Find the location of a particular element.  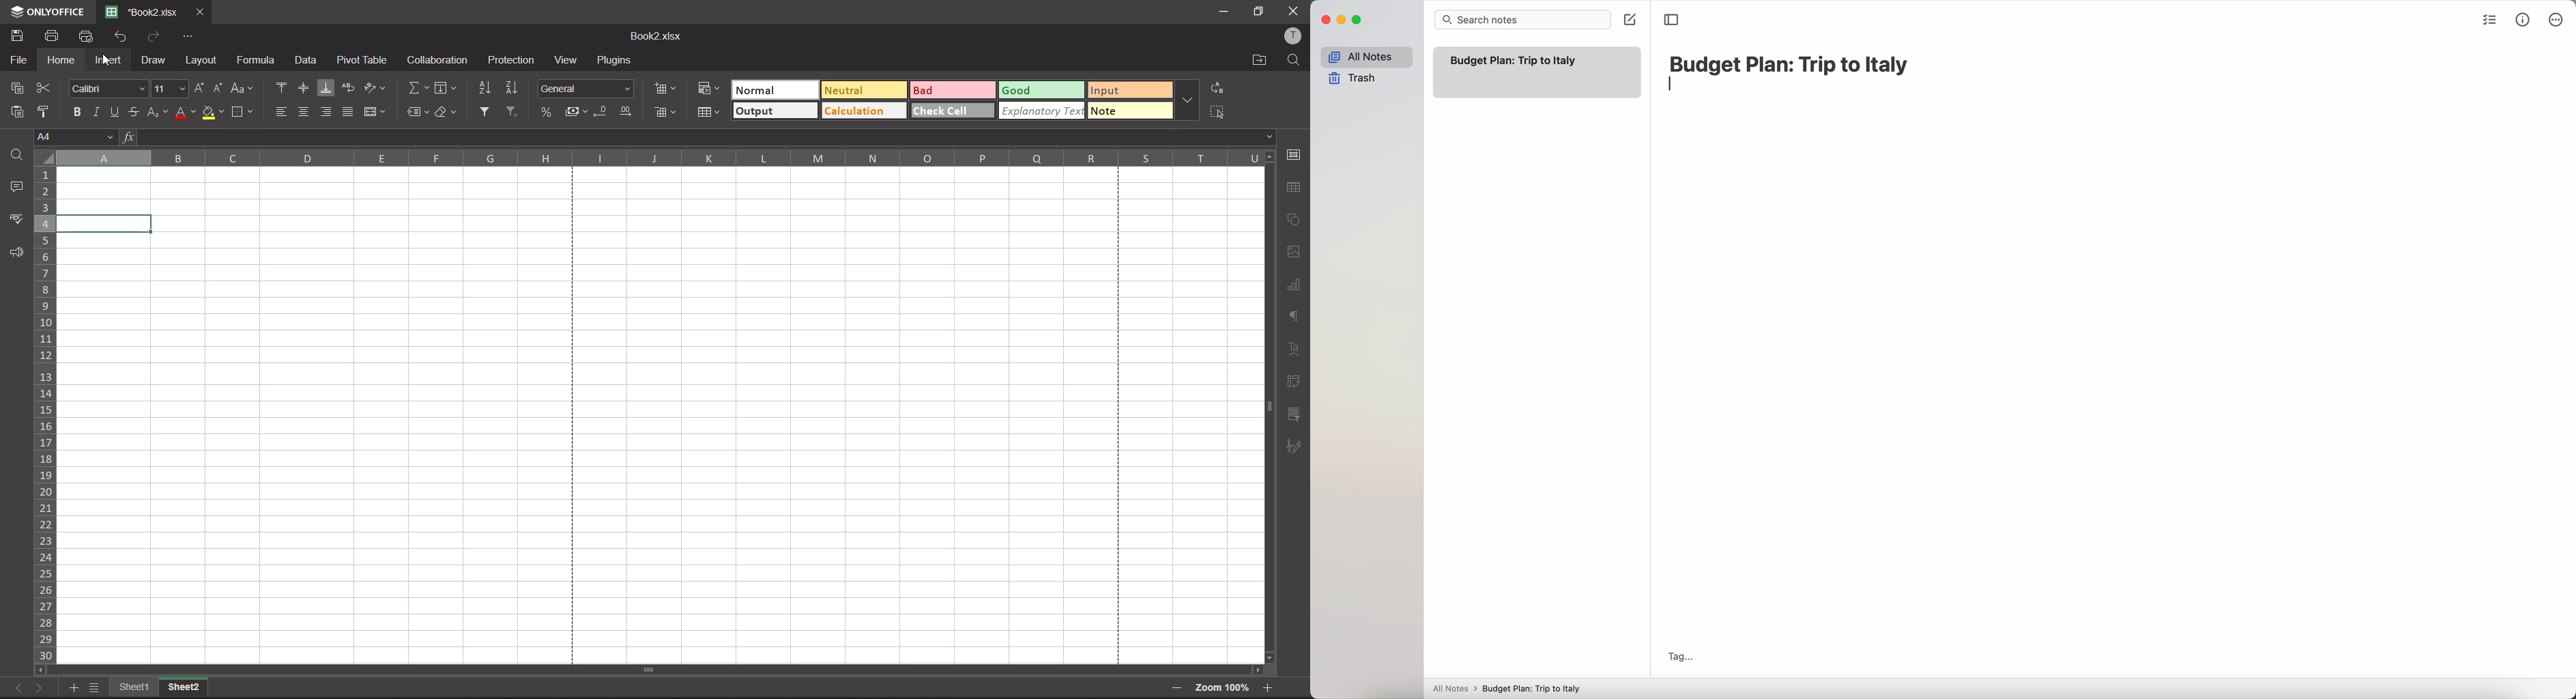

fx is located at coordinates (128, 138).